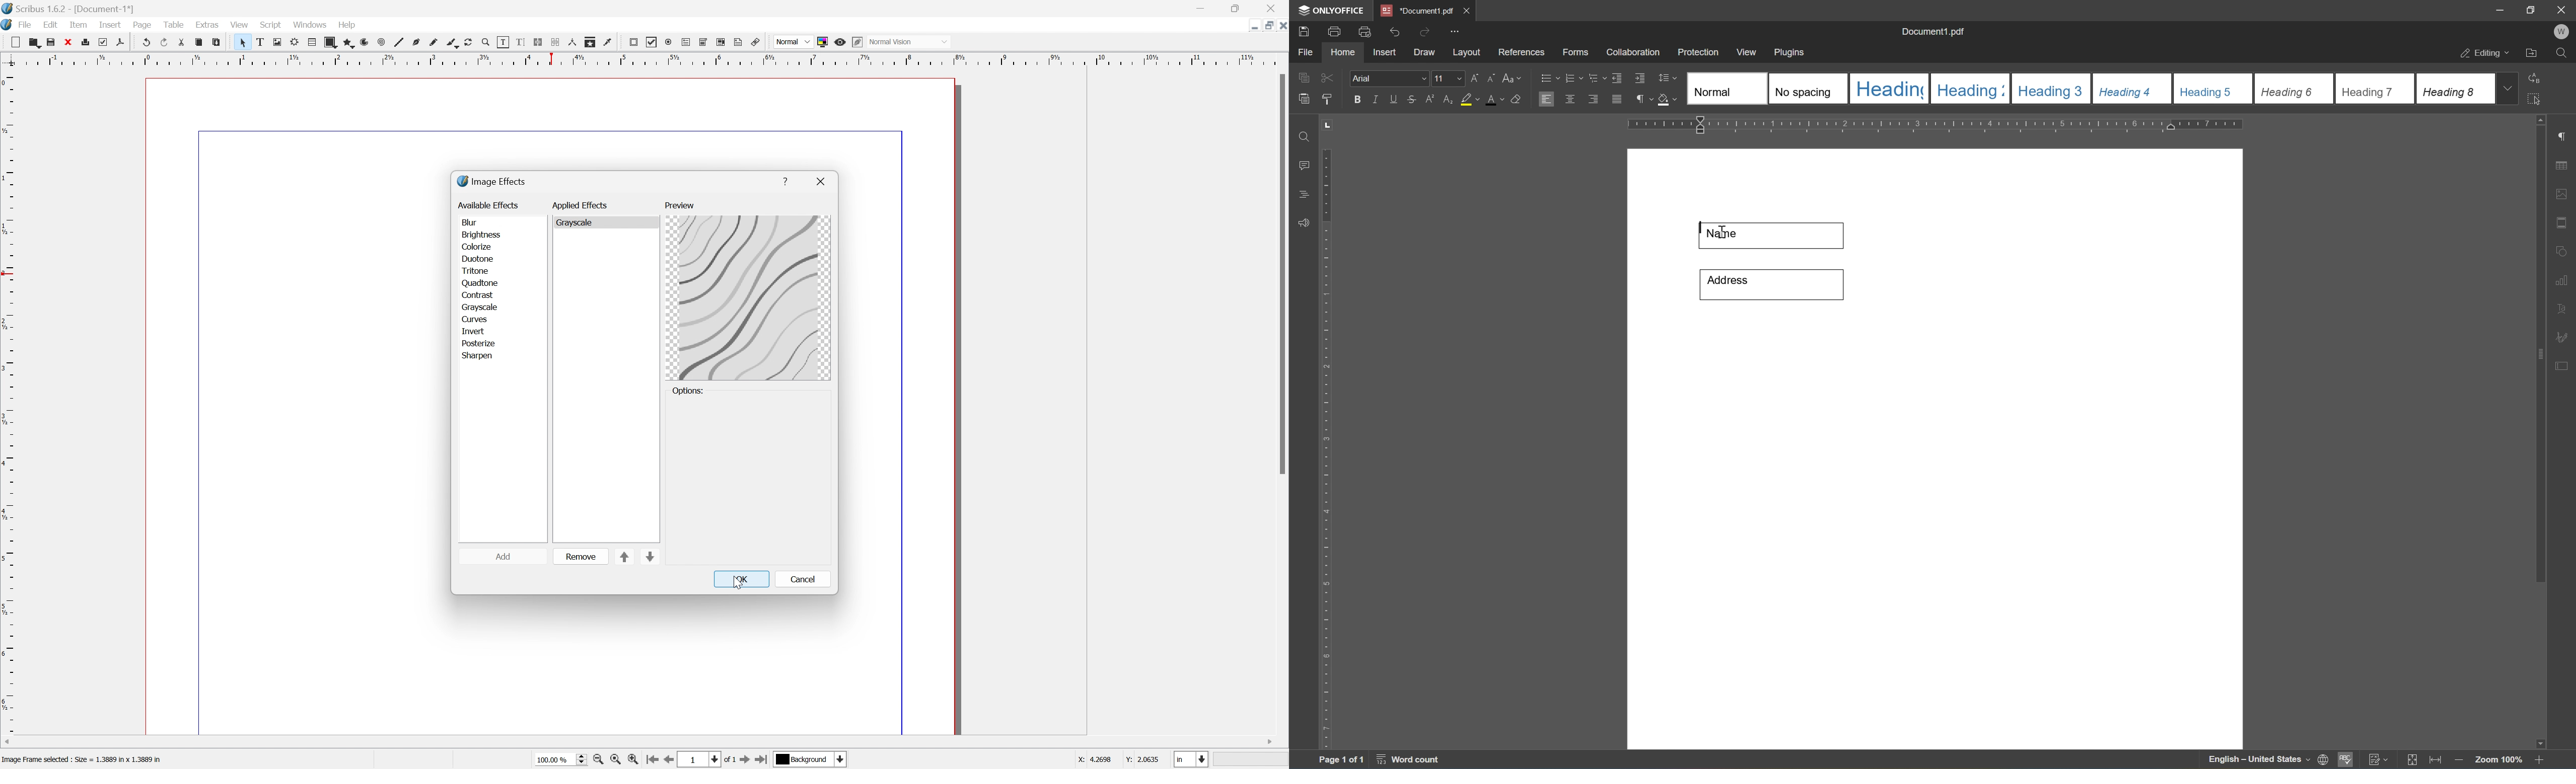 The height and width of the screenshot is (784, 2576). What do you see at coordinates (743, 579) in the screenshot?
I see `OK` at bounding box center [743, 579].